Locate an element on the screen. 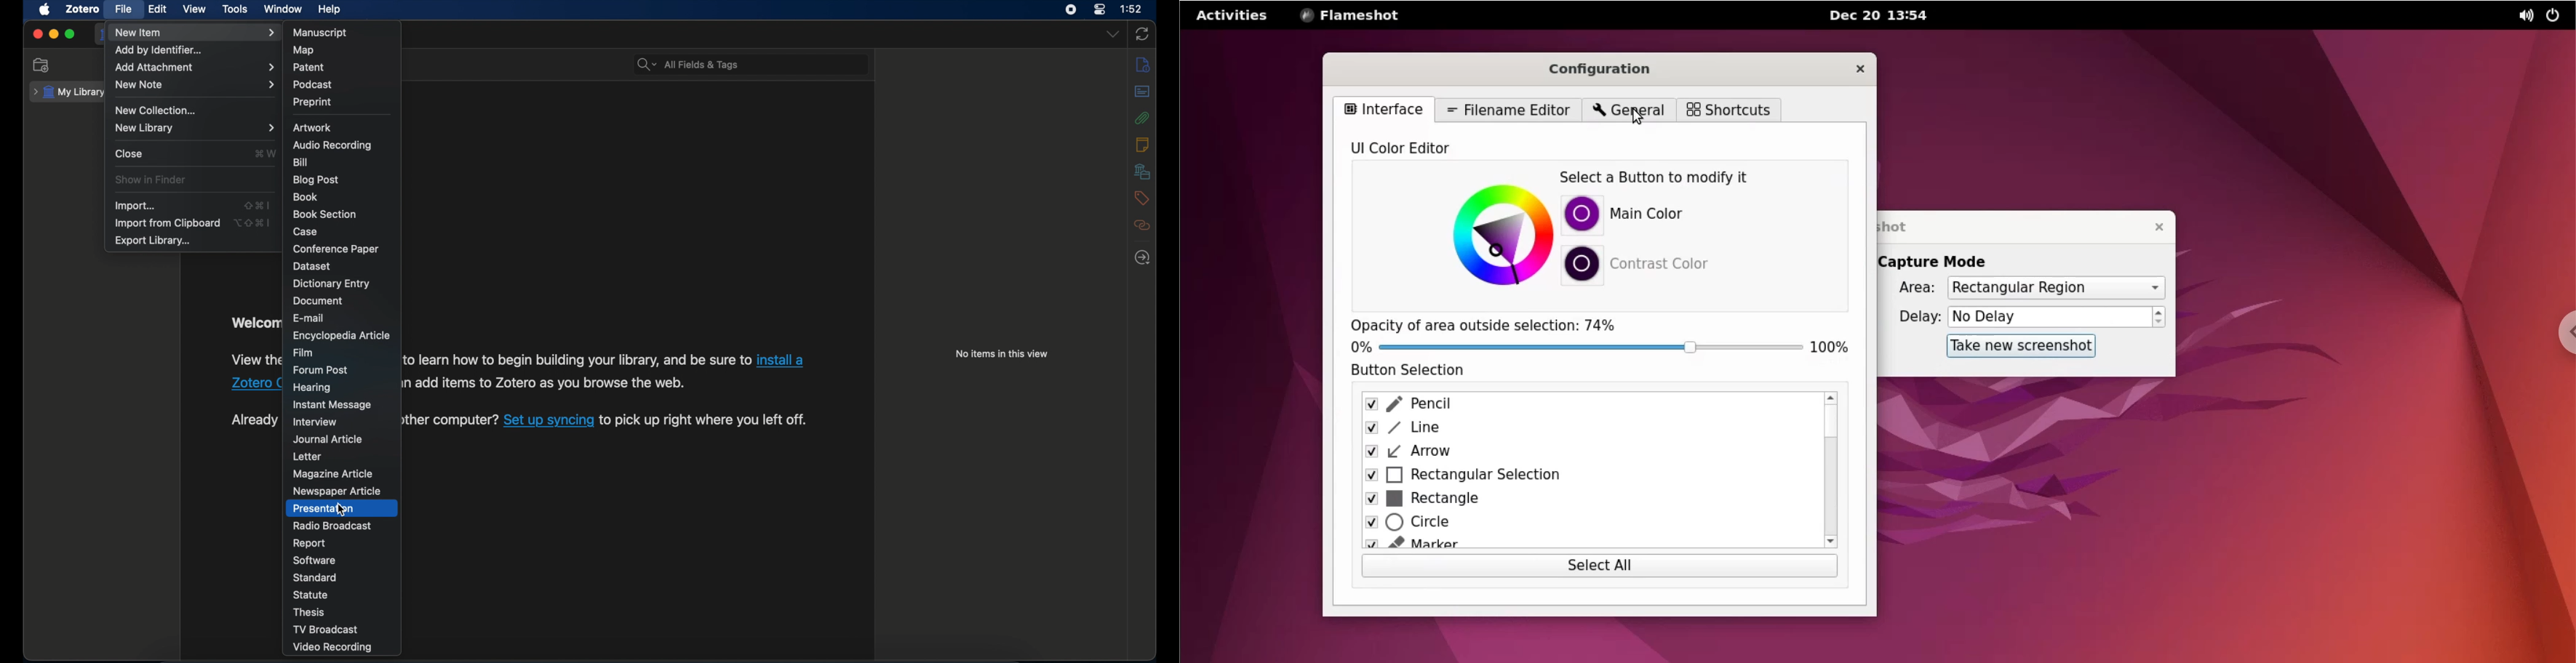  libraries is located at coordinates (1143, 171).